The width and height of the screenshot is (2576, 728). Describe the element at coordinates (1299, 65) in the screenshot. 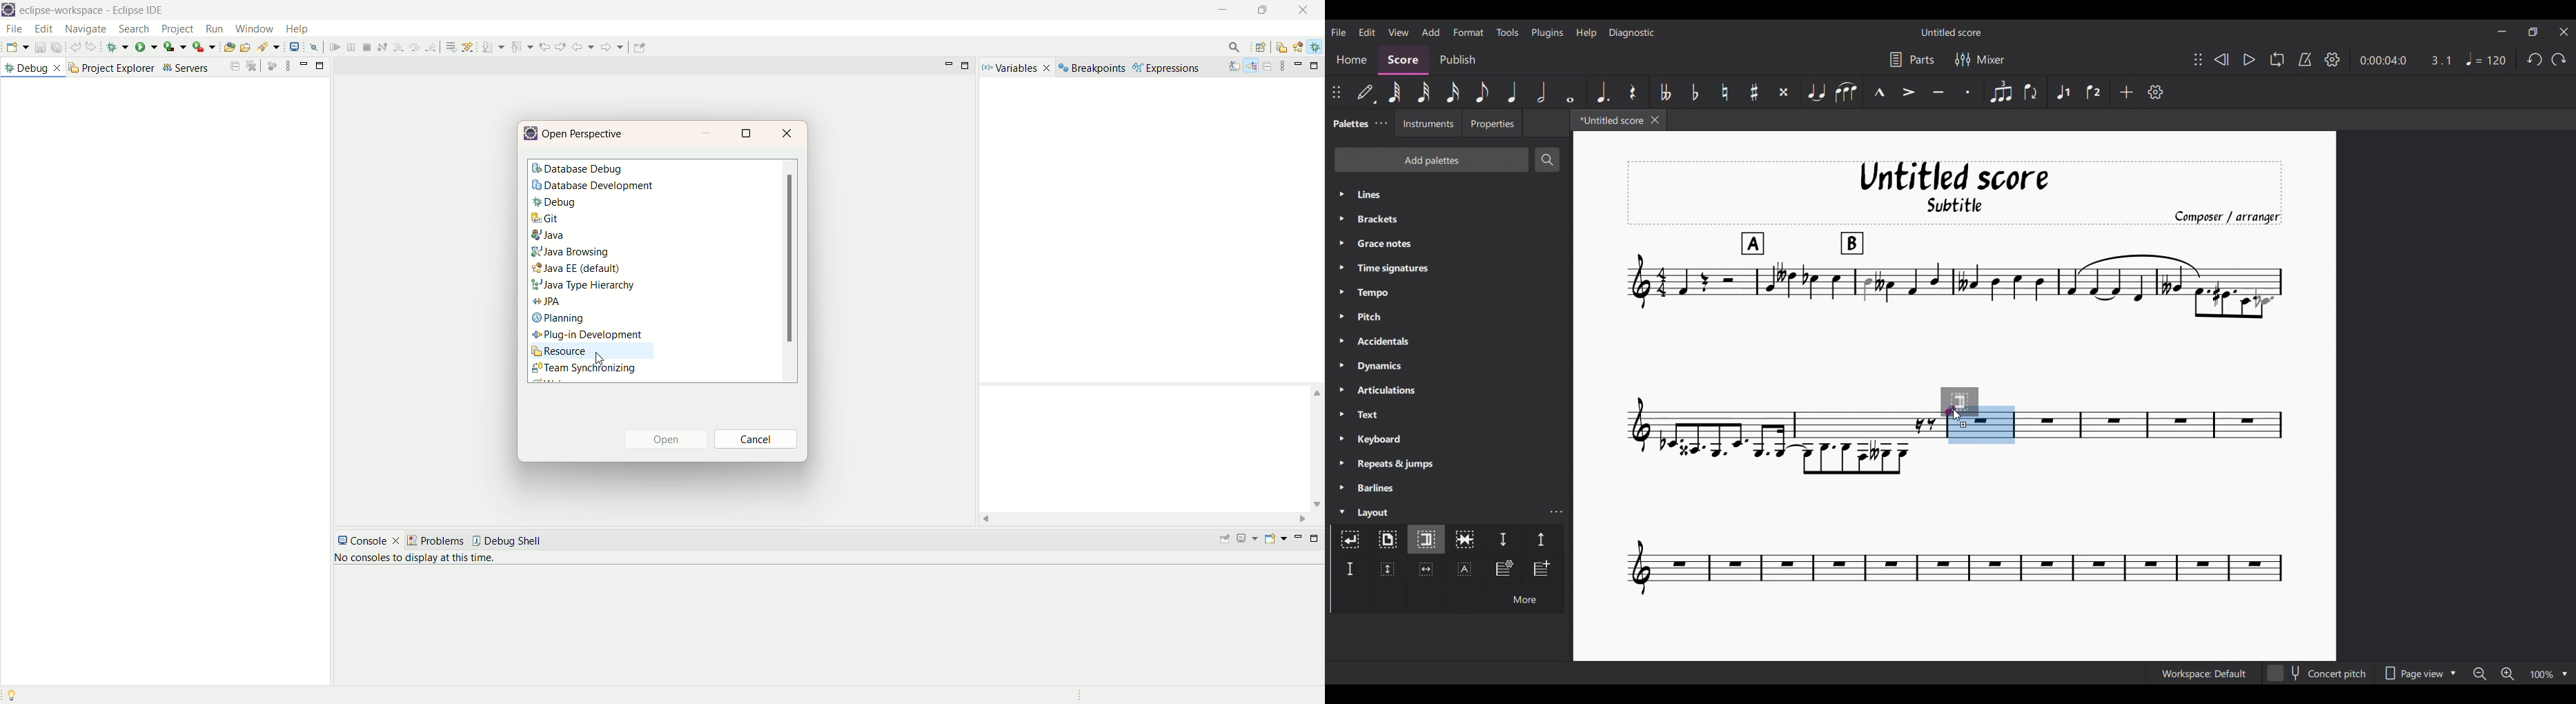

I see `minimize` at that location.